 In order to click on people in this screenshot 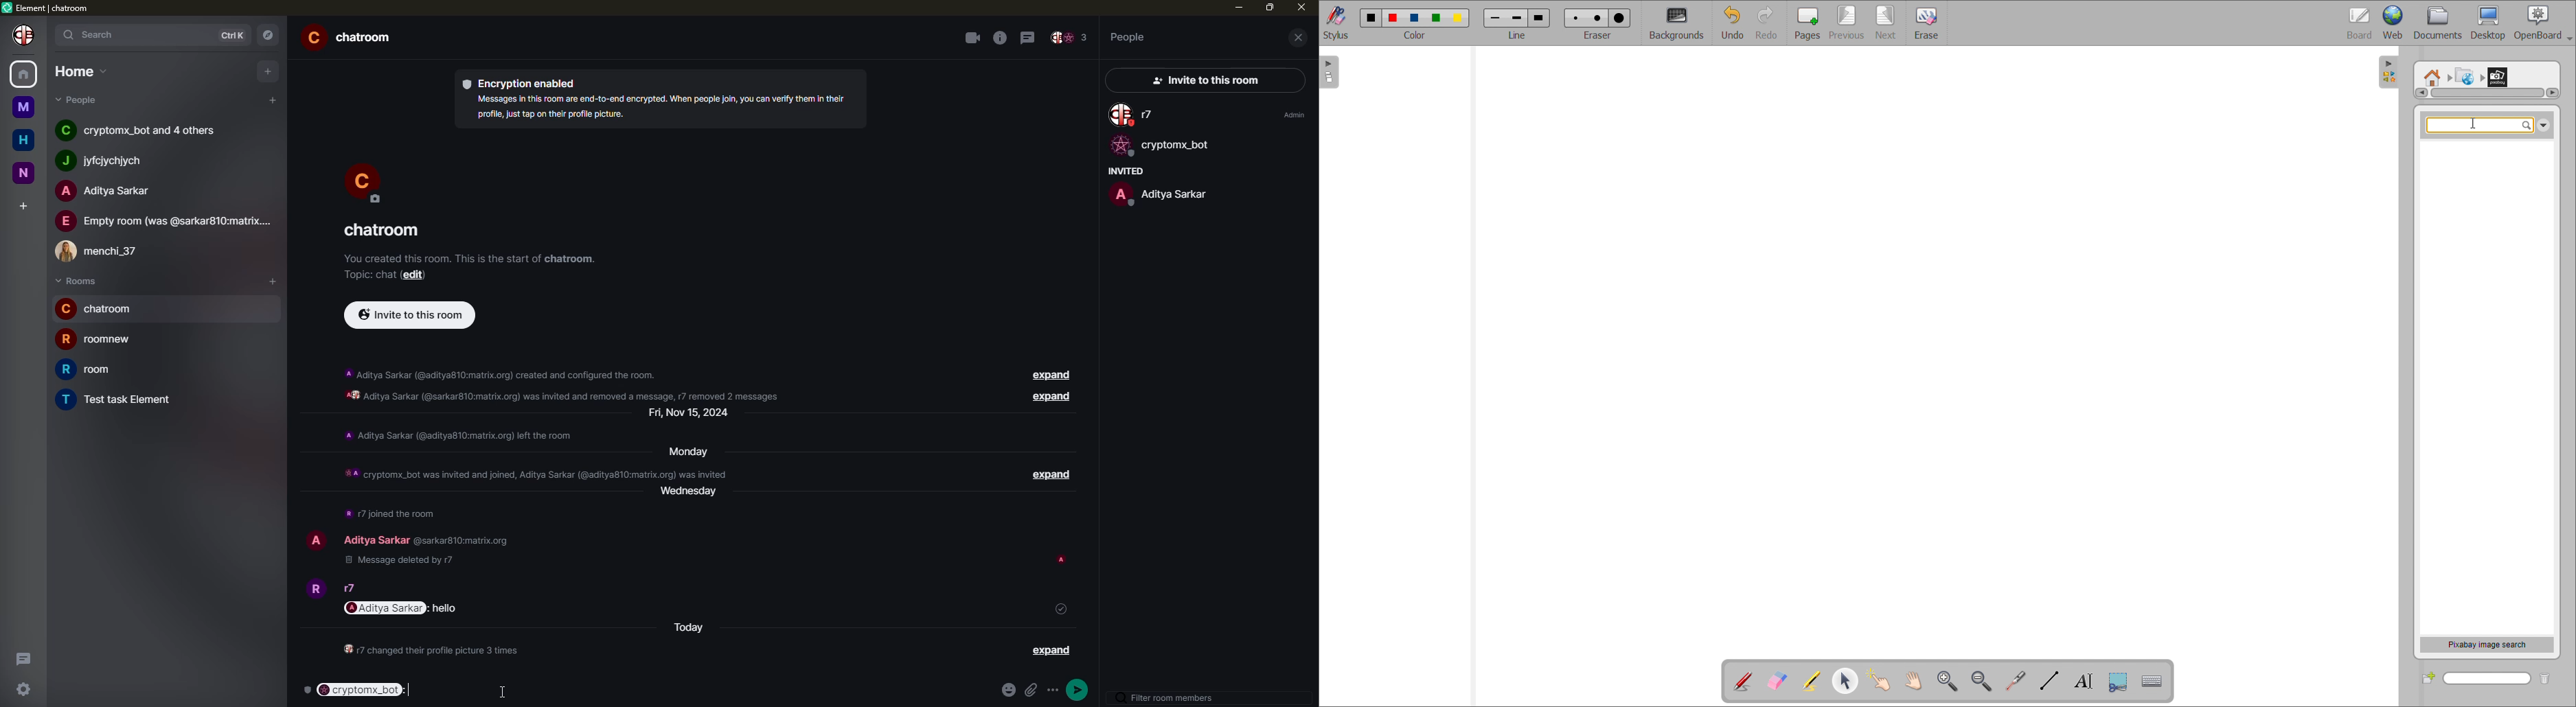, I will do `click(1129, 36)`.